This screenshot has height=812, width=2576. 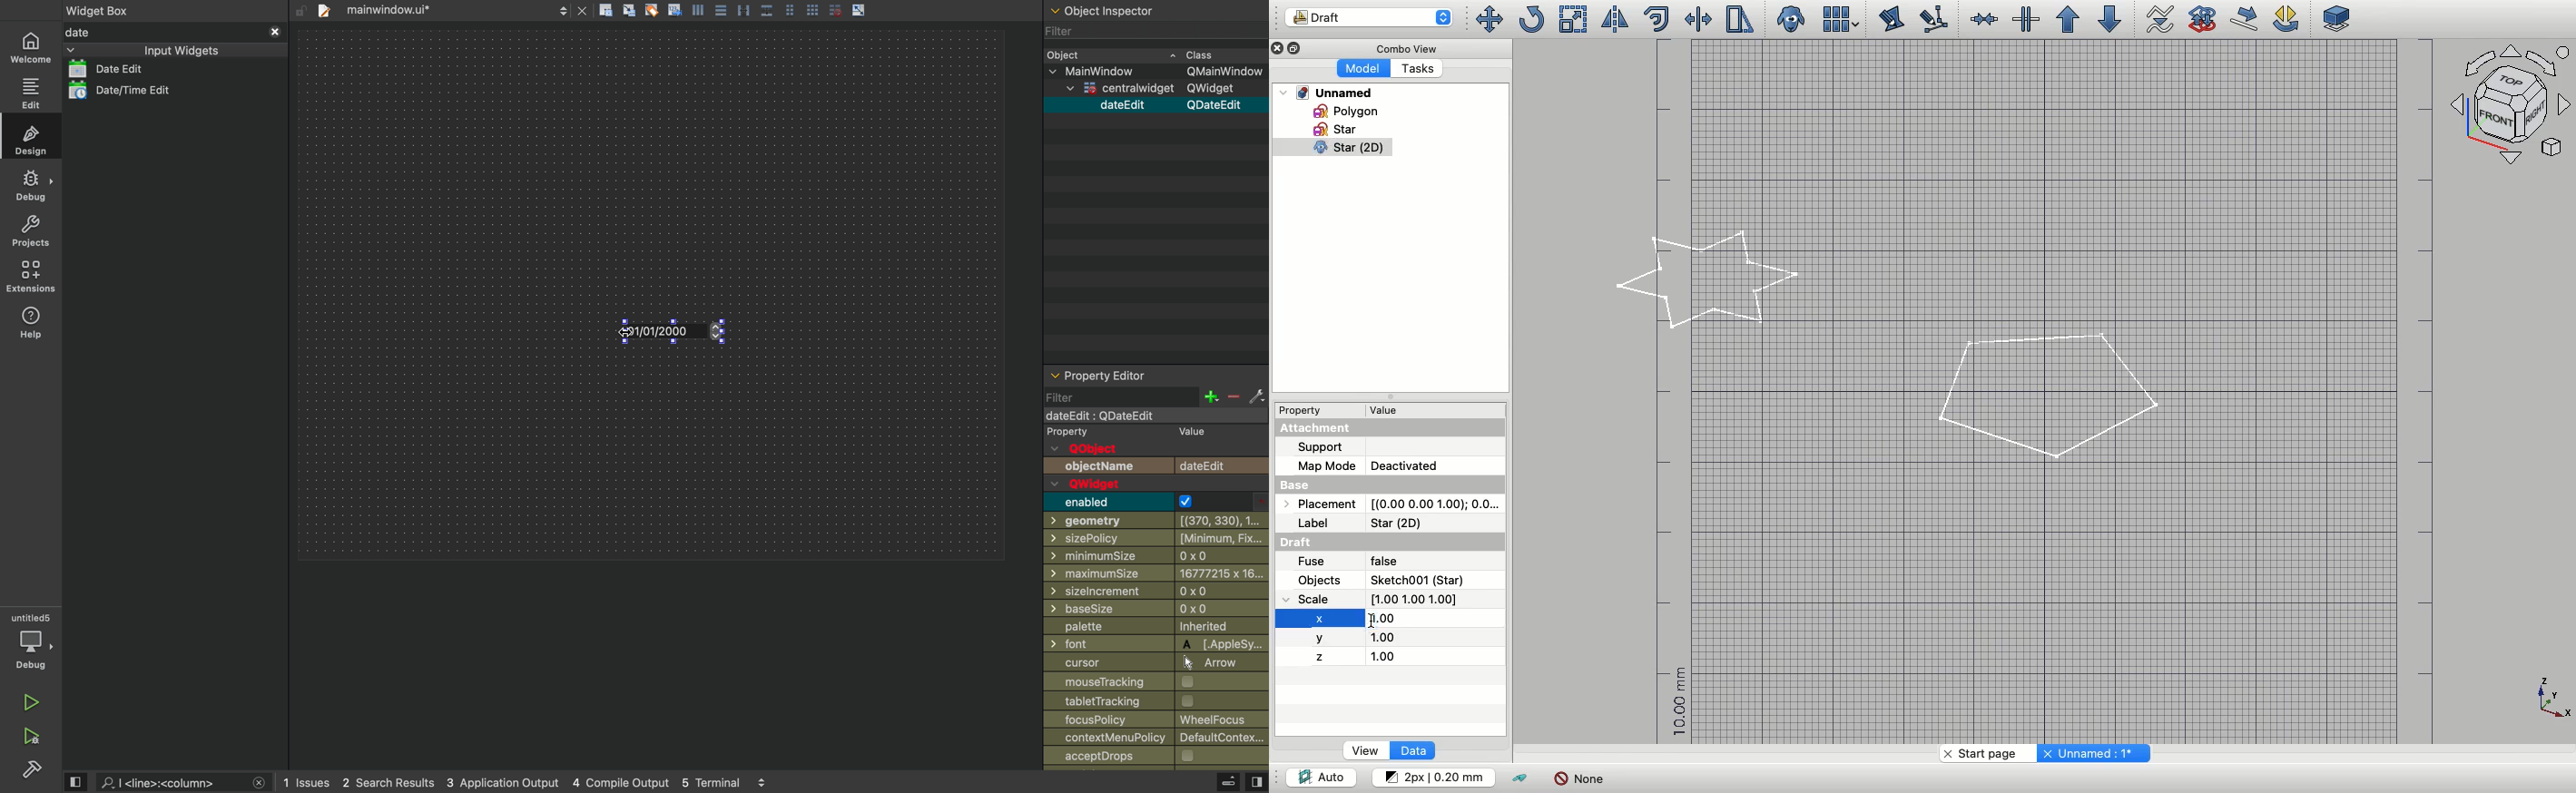 What do you see at coordinates (1421, 464) in the screenshot?
I see `Deactivated` at bounding box center [1421, 464].